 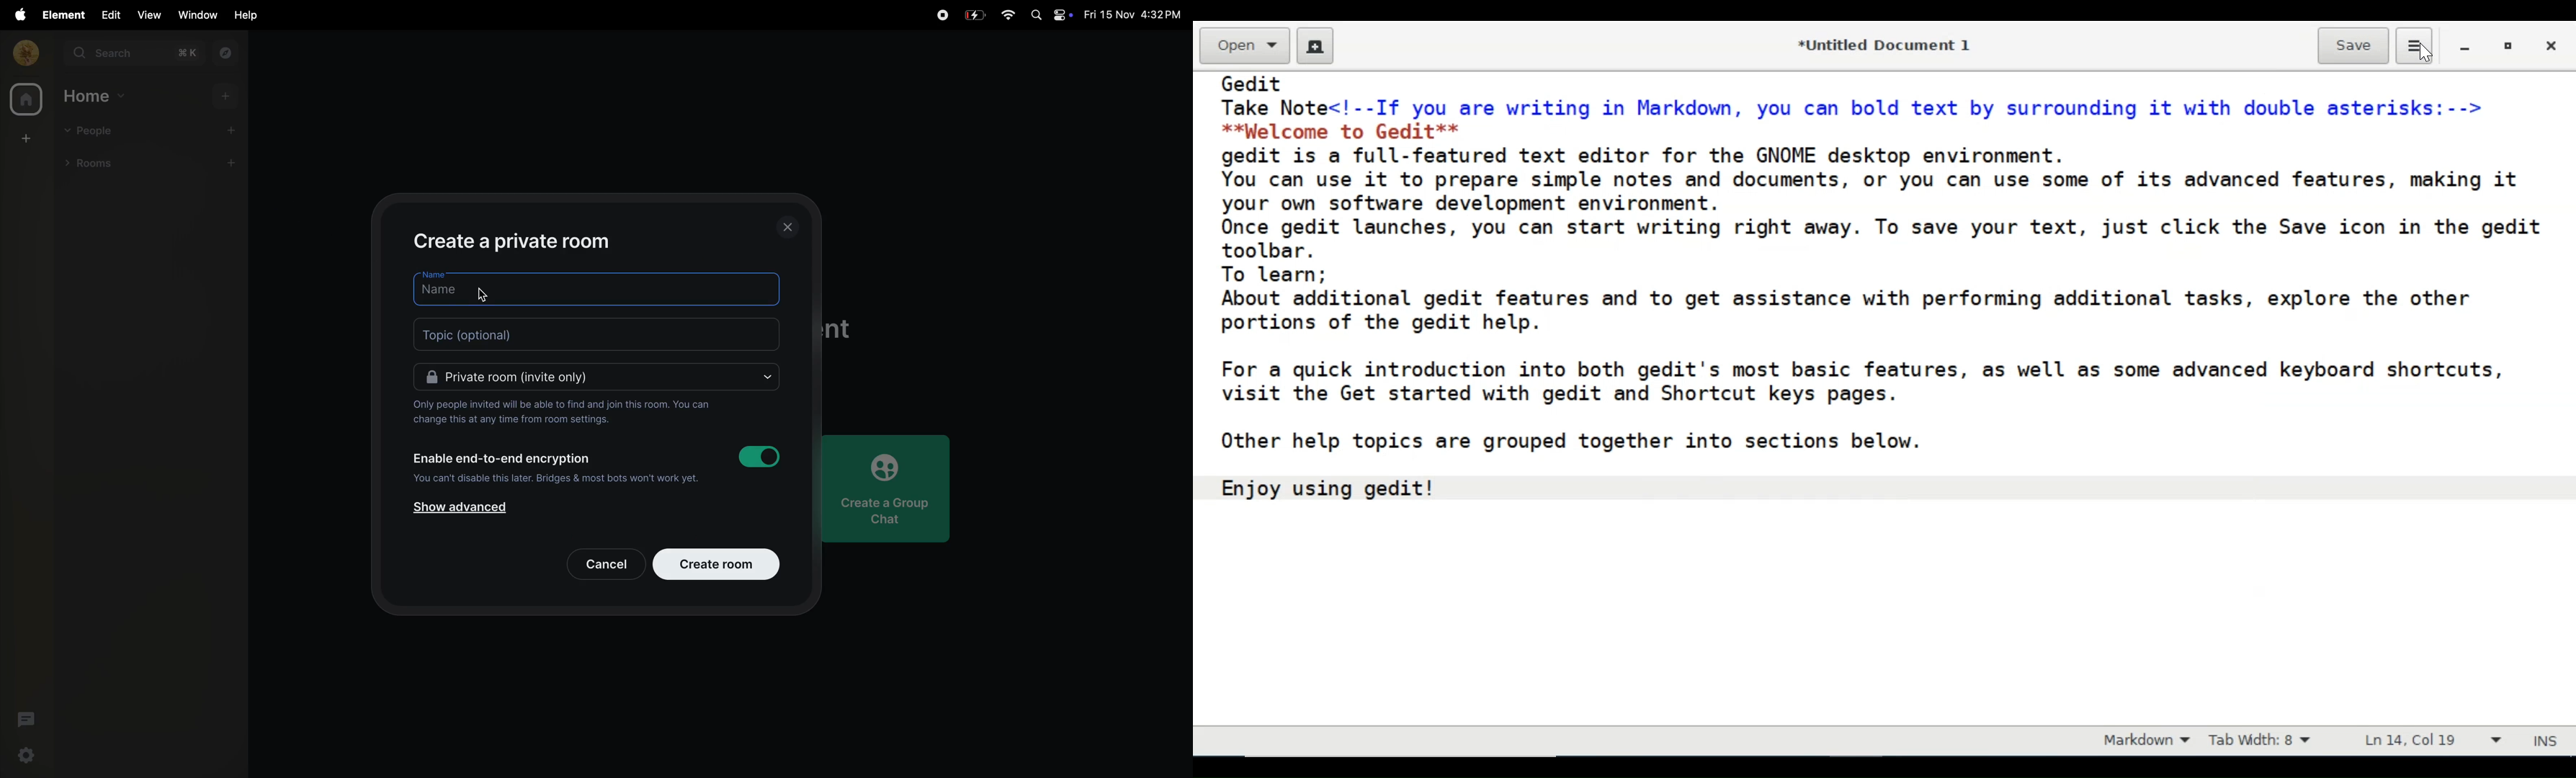 What do you see at coordinates (483, 291) in the screenshot?
I see `cursor` at bounding box center [483, 291].